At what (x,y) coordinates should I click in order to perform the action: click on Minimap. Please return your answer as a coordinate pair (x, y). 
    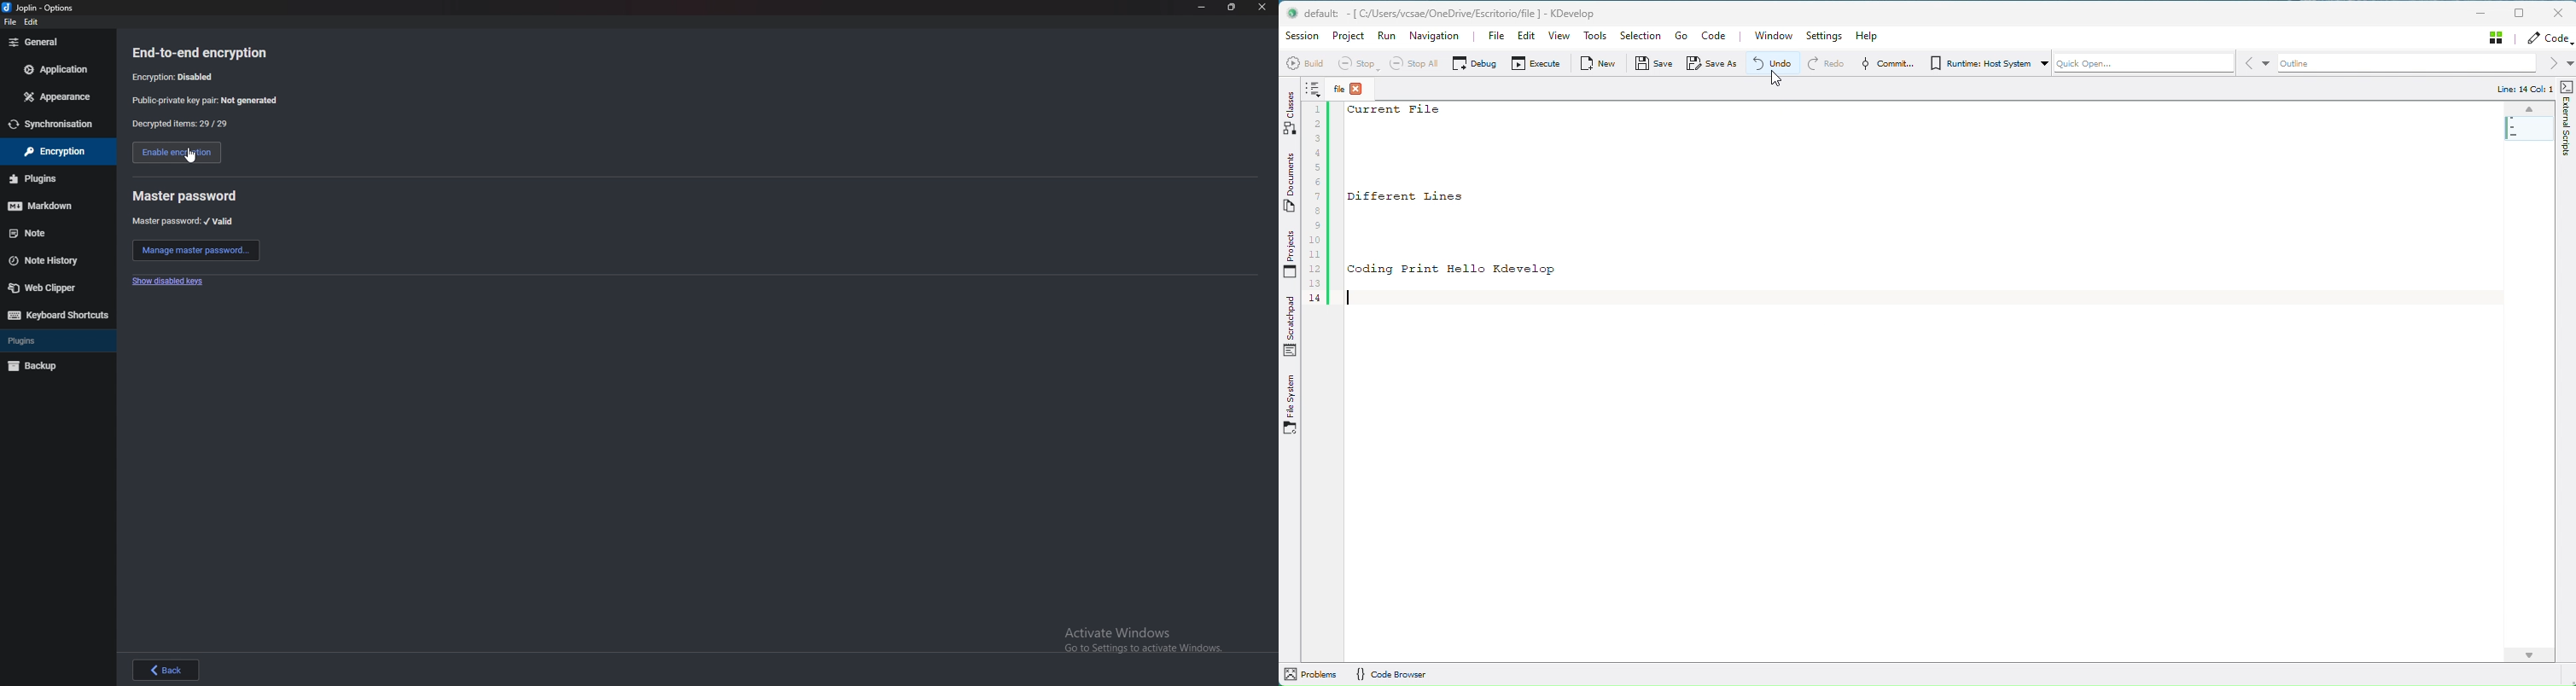
    Looking at the image, I should click on (2527, 125).